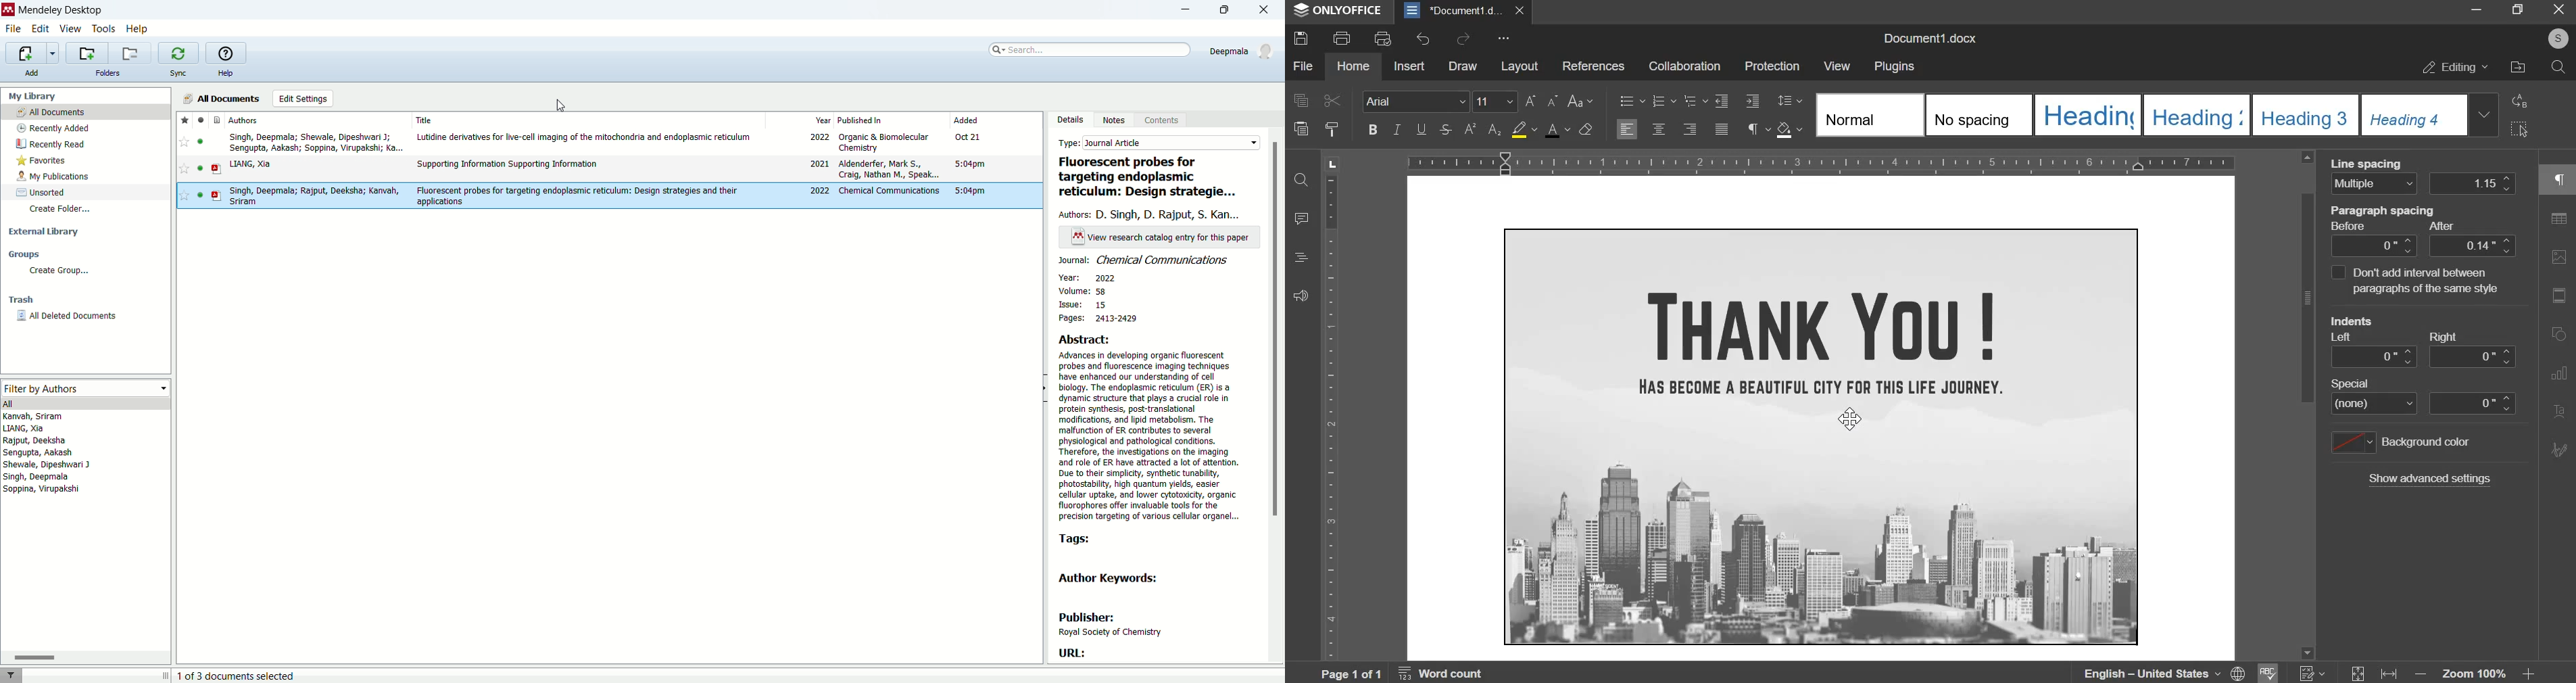 This screenshot has width=2576, height=700. What do you see at coordinates (820, 192) in the screenshot?
I see `2022` at bounding box center [820, 192].